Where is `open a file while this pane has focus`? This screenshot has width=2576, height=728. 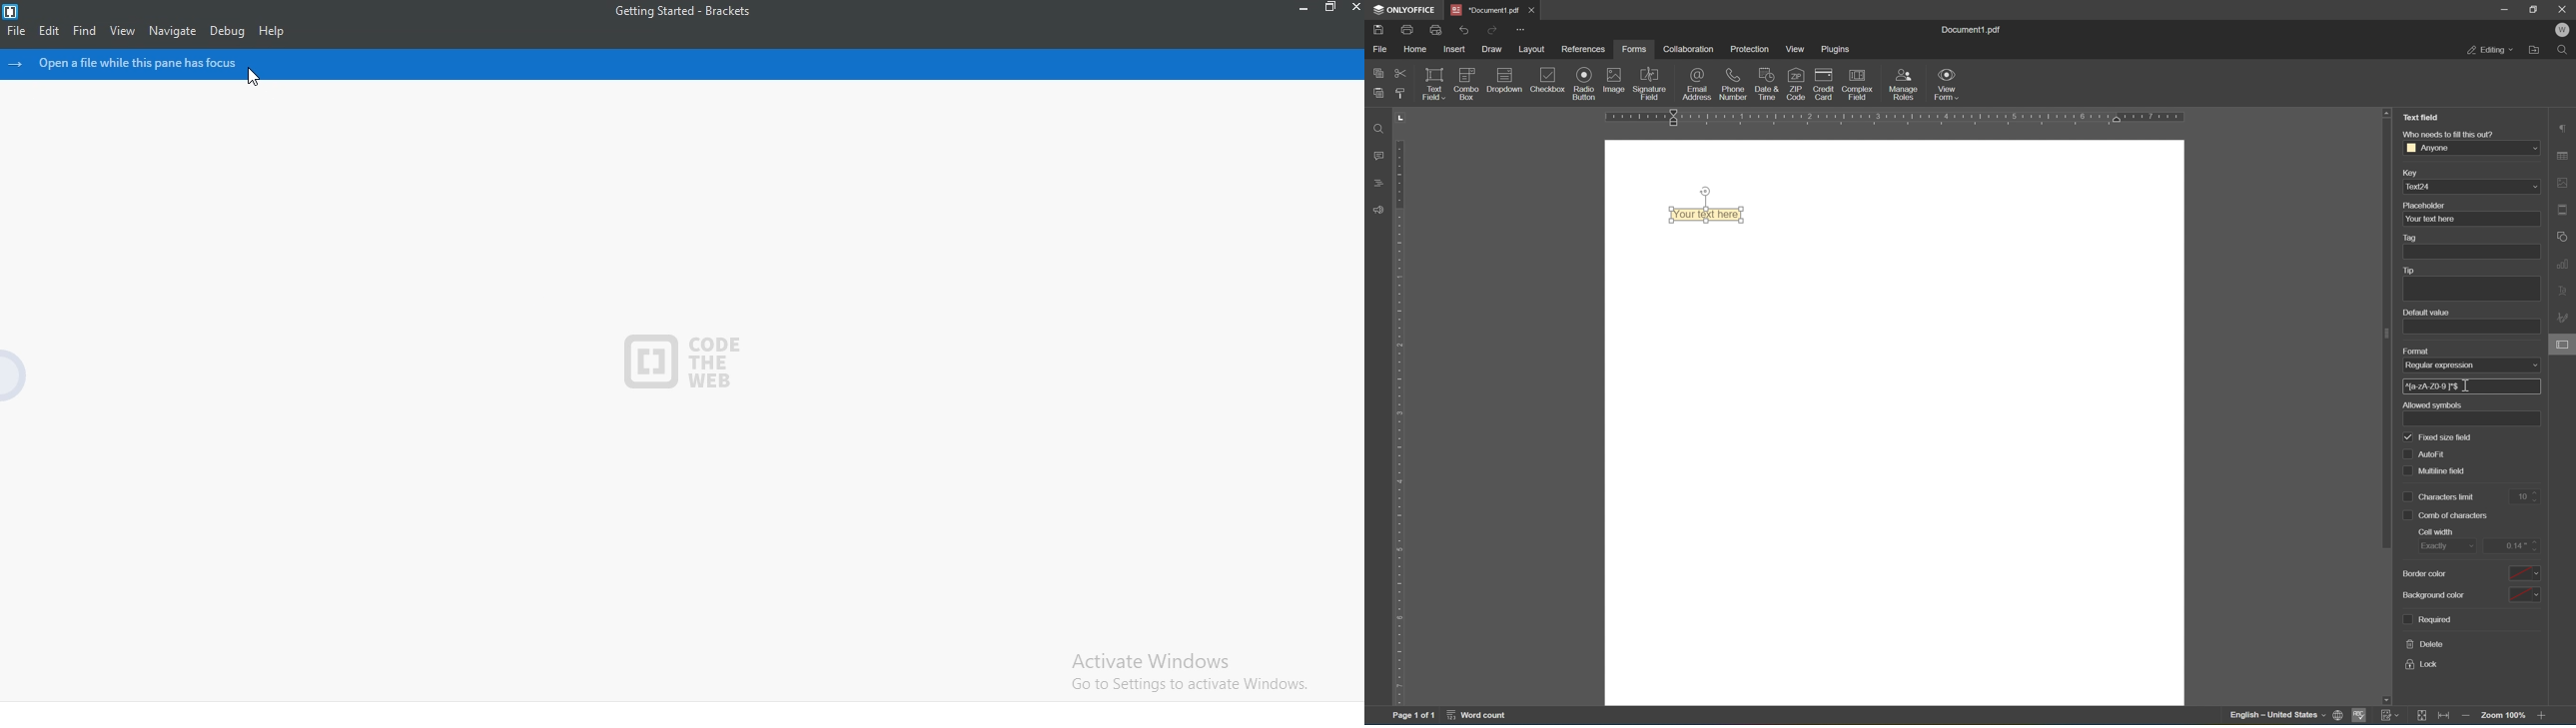
open a file while this pane has focus is located at coordinates (701, 64).